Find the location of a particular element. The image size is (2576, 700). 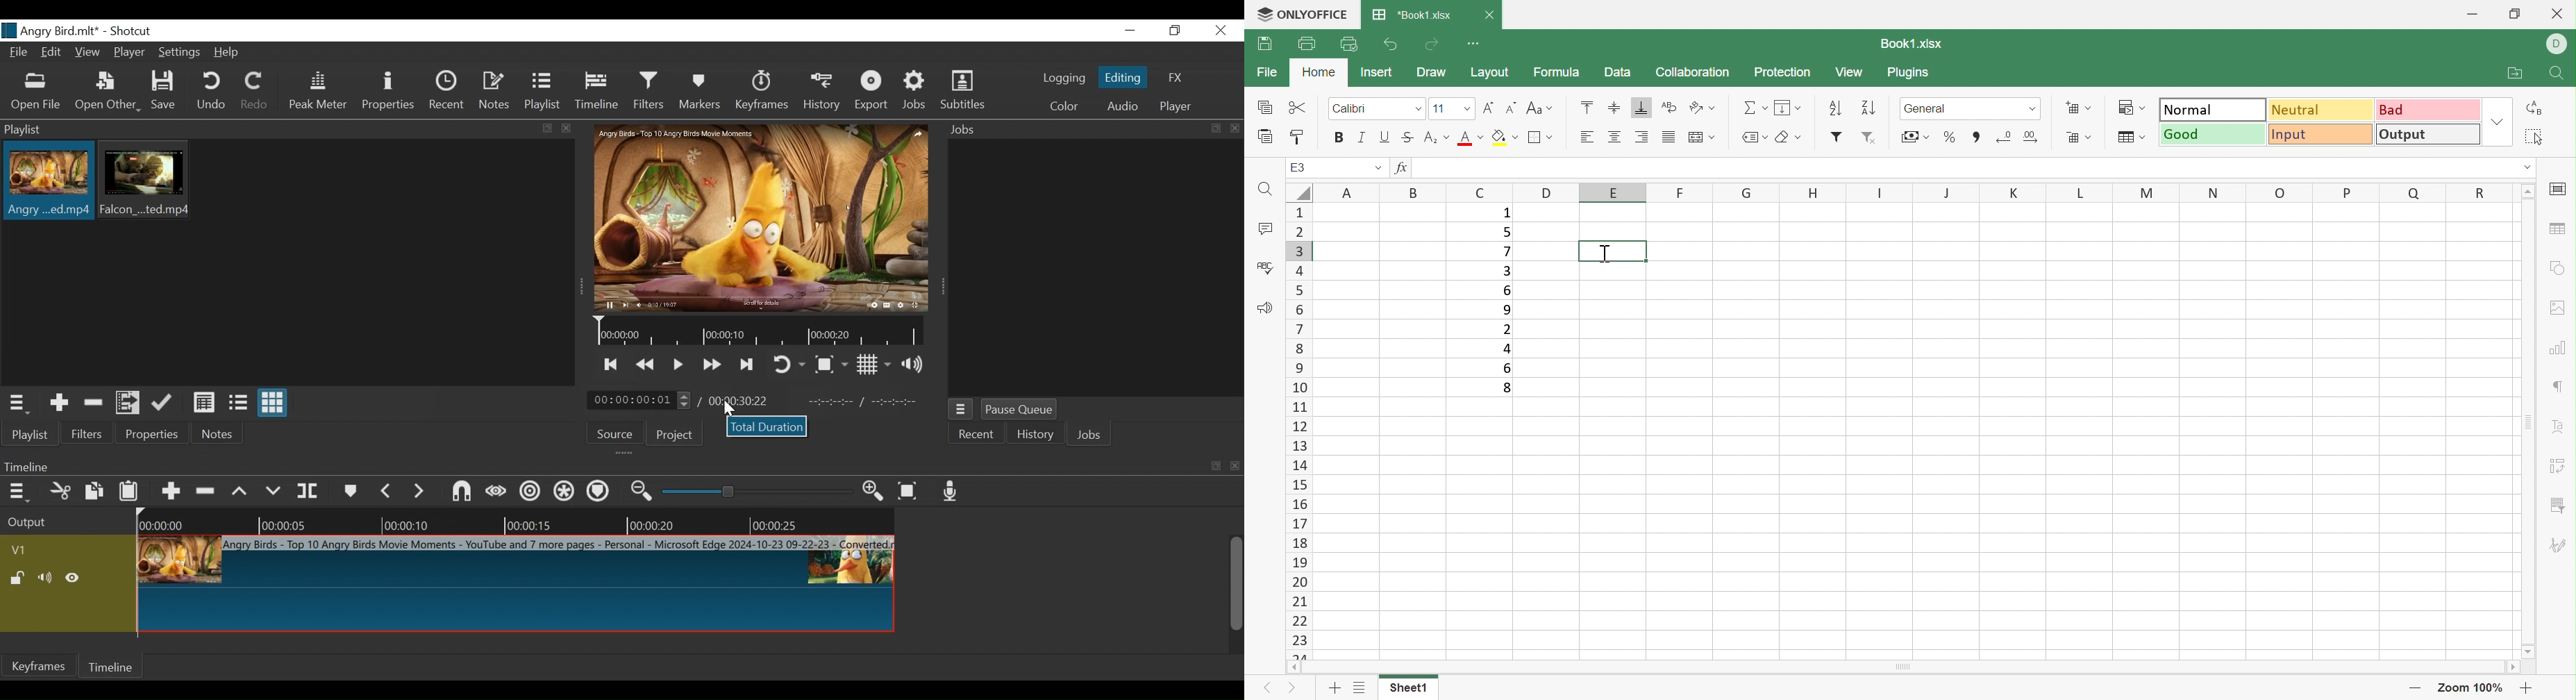

Filter is located at coordinates (1834, 137).